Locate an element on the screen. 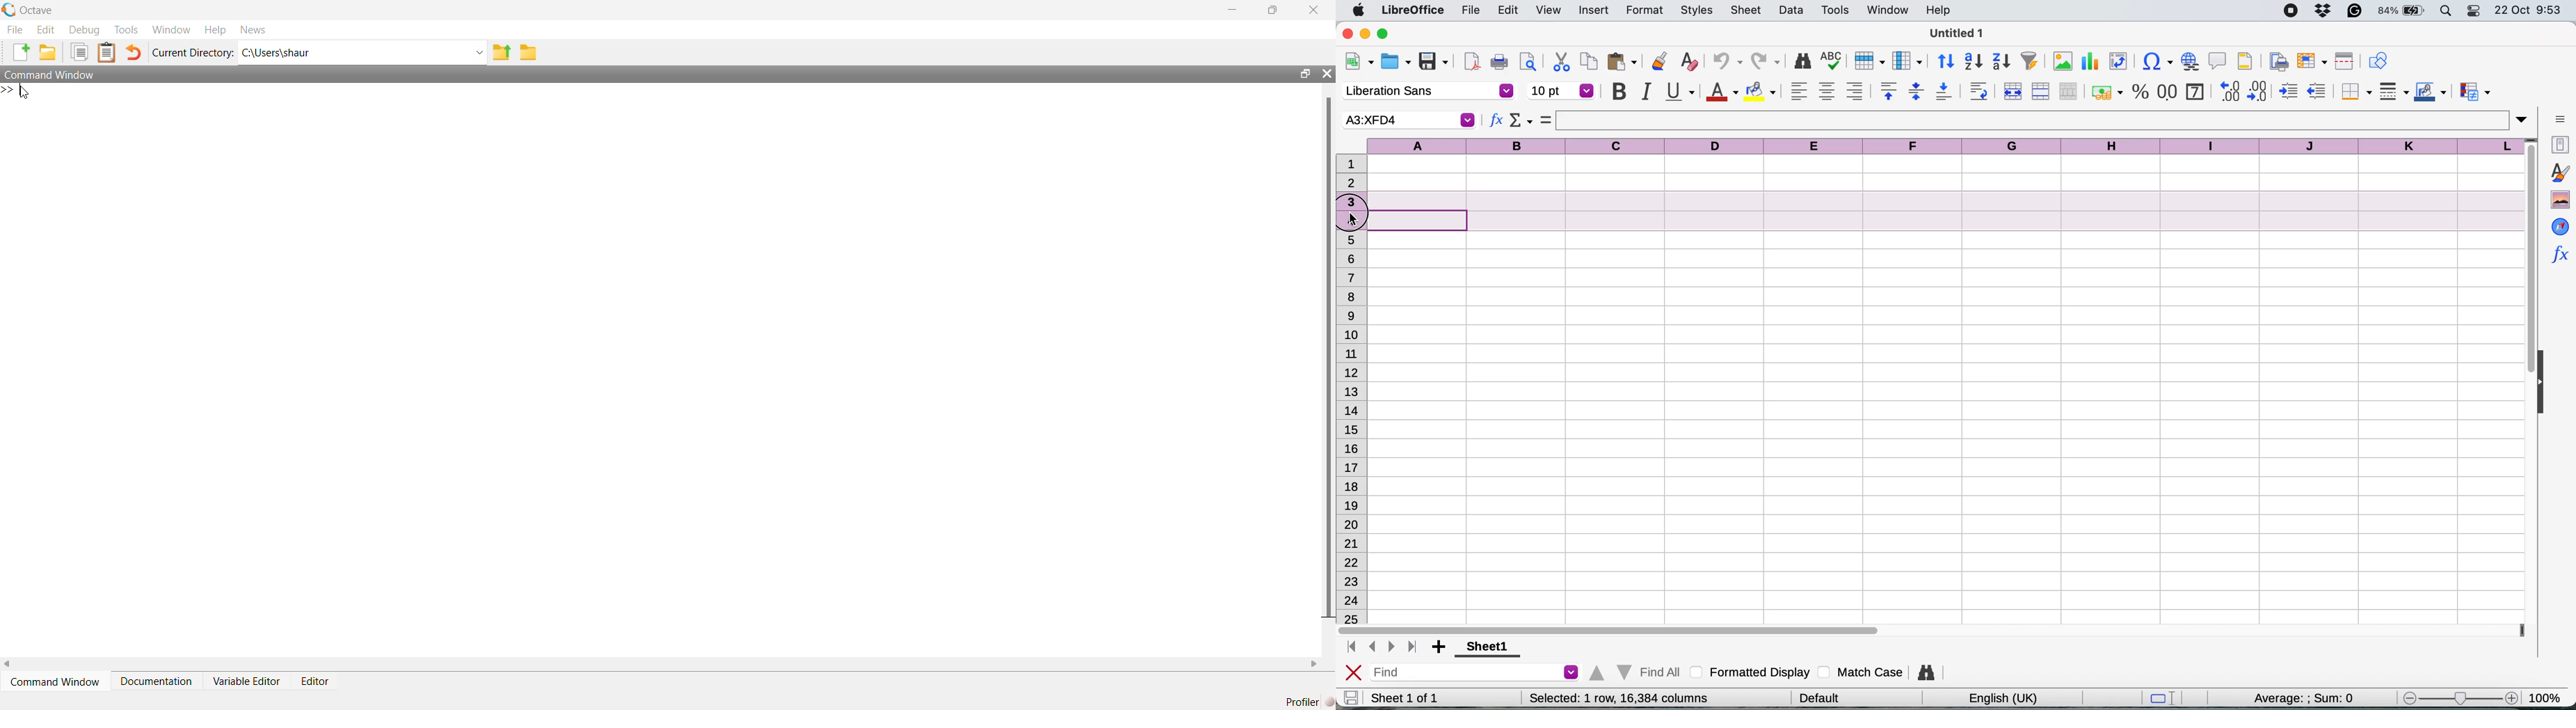 This screenshot has height=728, width=2576. decrease indent is located at coordinates (2319, 90).